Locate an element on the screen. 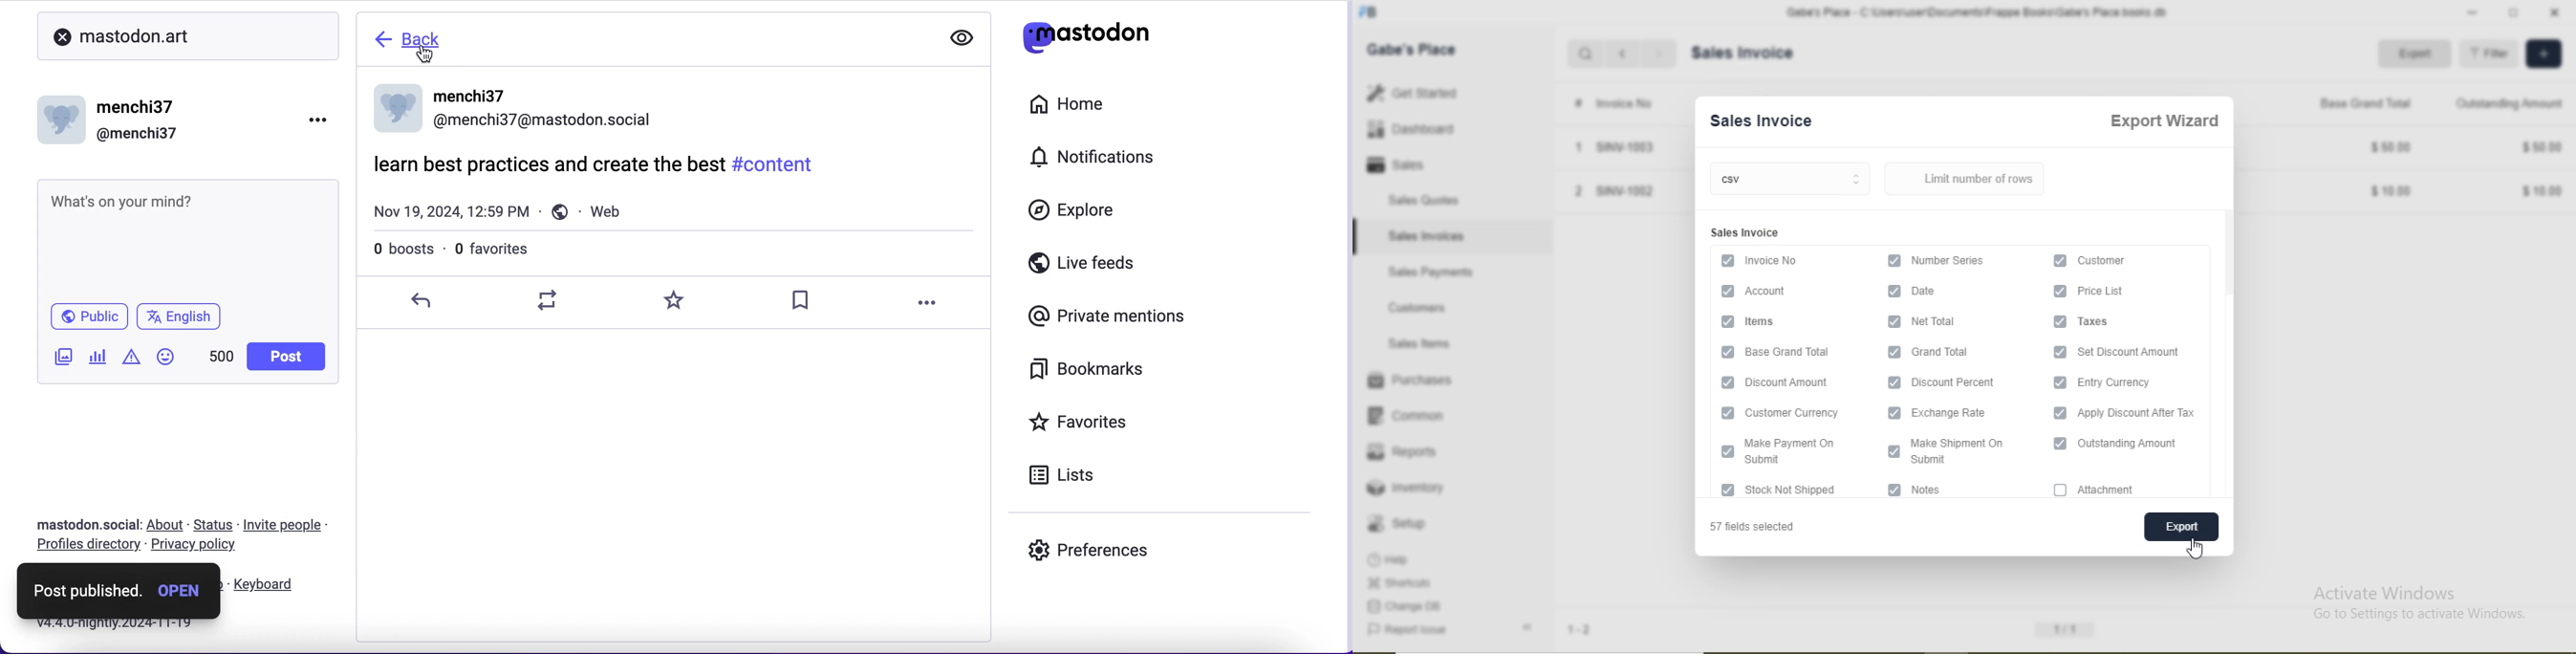 Image resolution: width=2576 pixels, height=672 pixels. Entry Currency is located at coordinates (2127, 383).